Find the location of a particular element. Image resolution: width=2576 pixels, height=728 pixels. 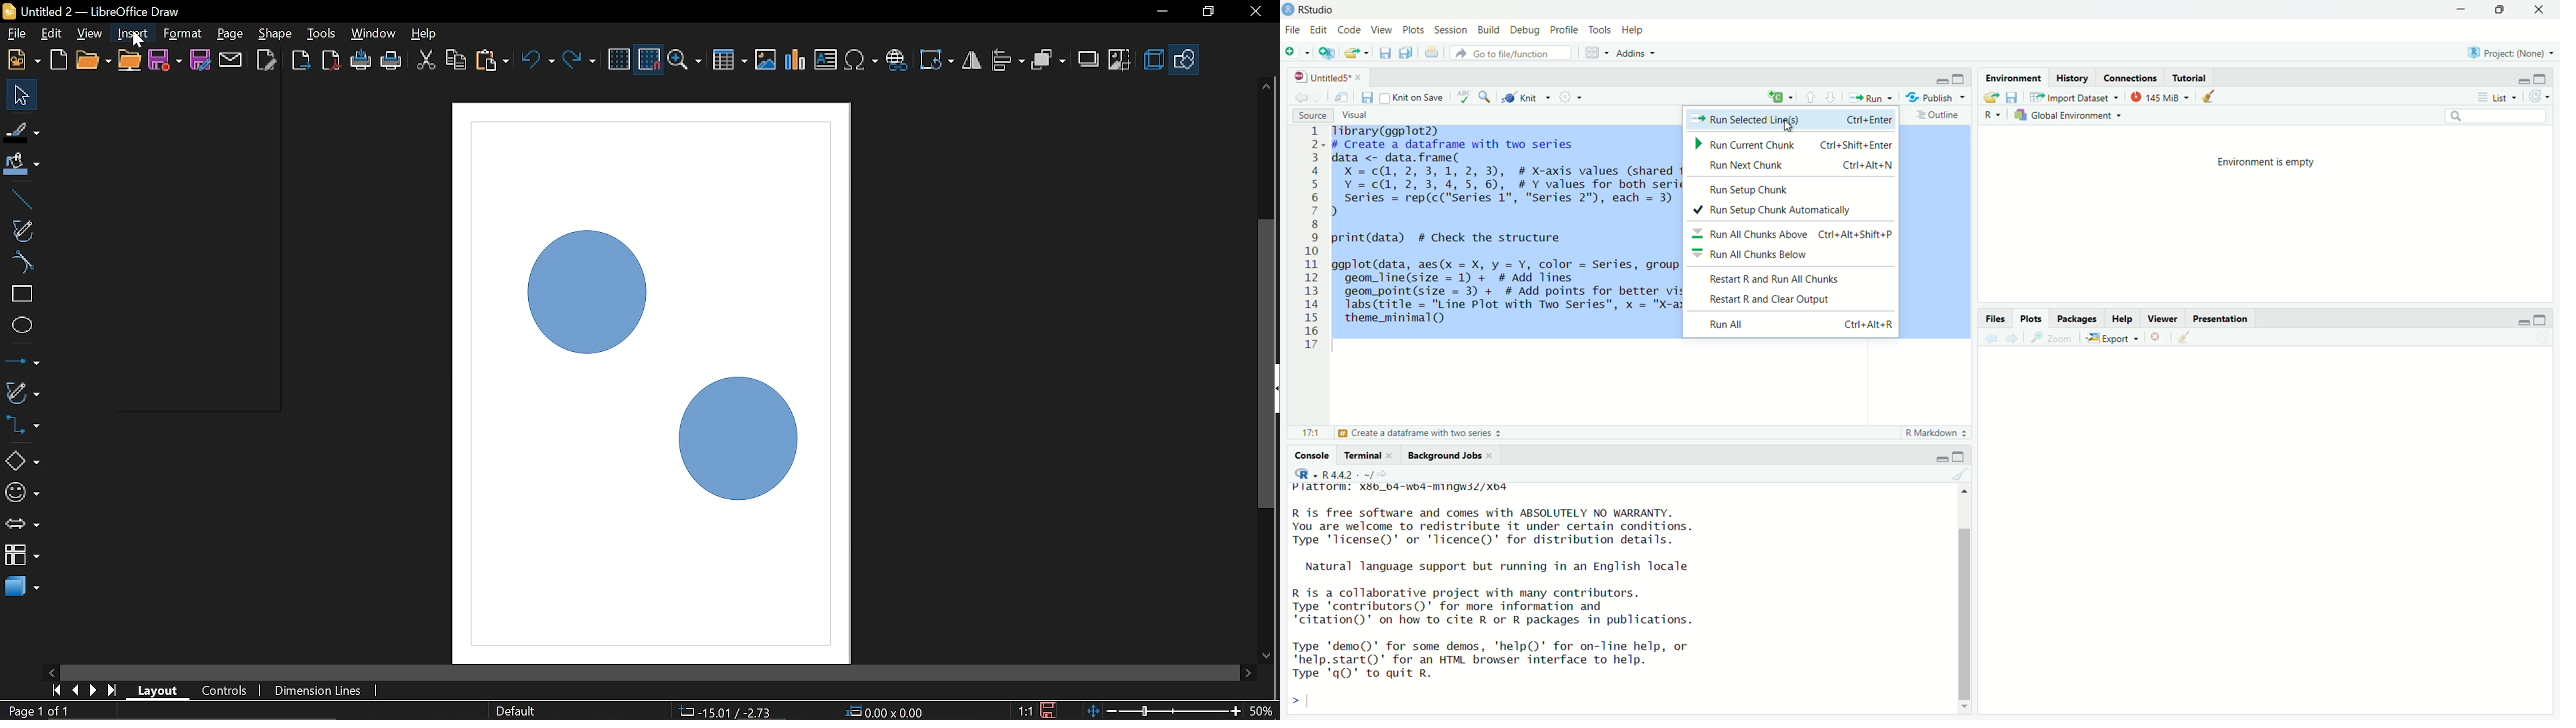

Show in new window is located at coordinates (1343, 97).